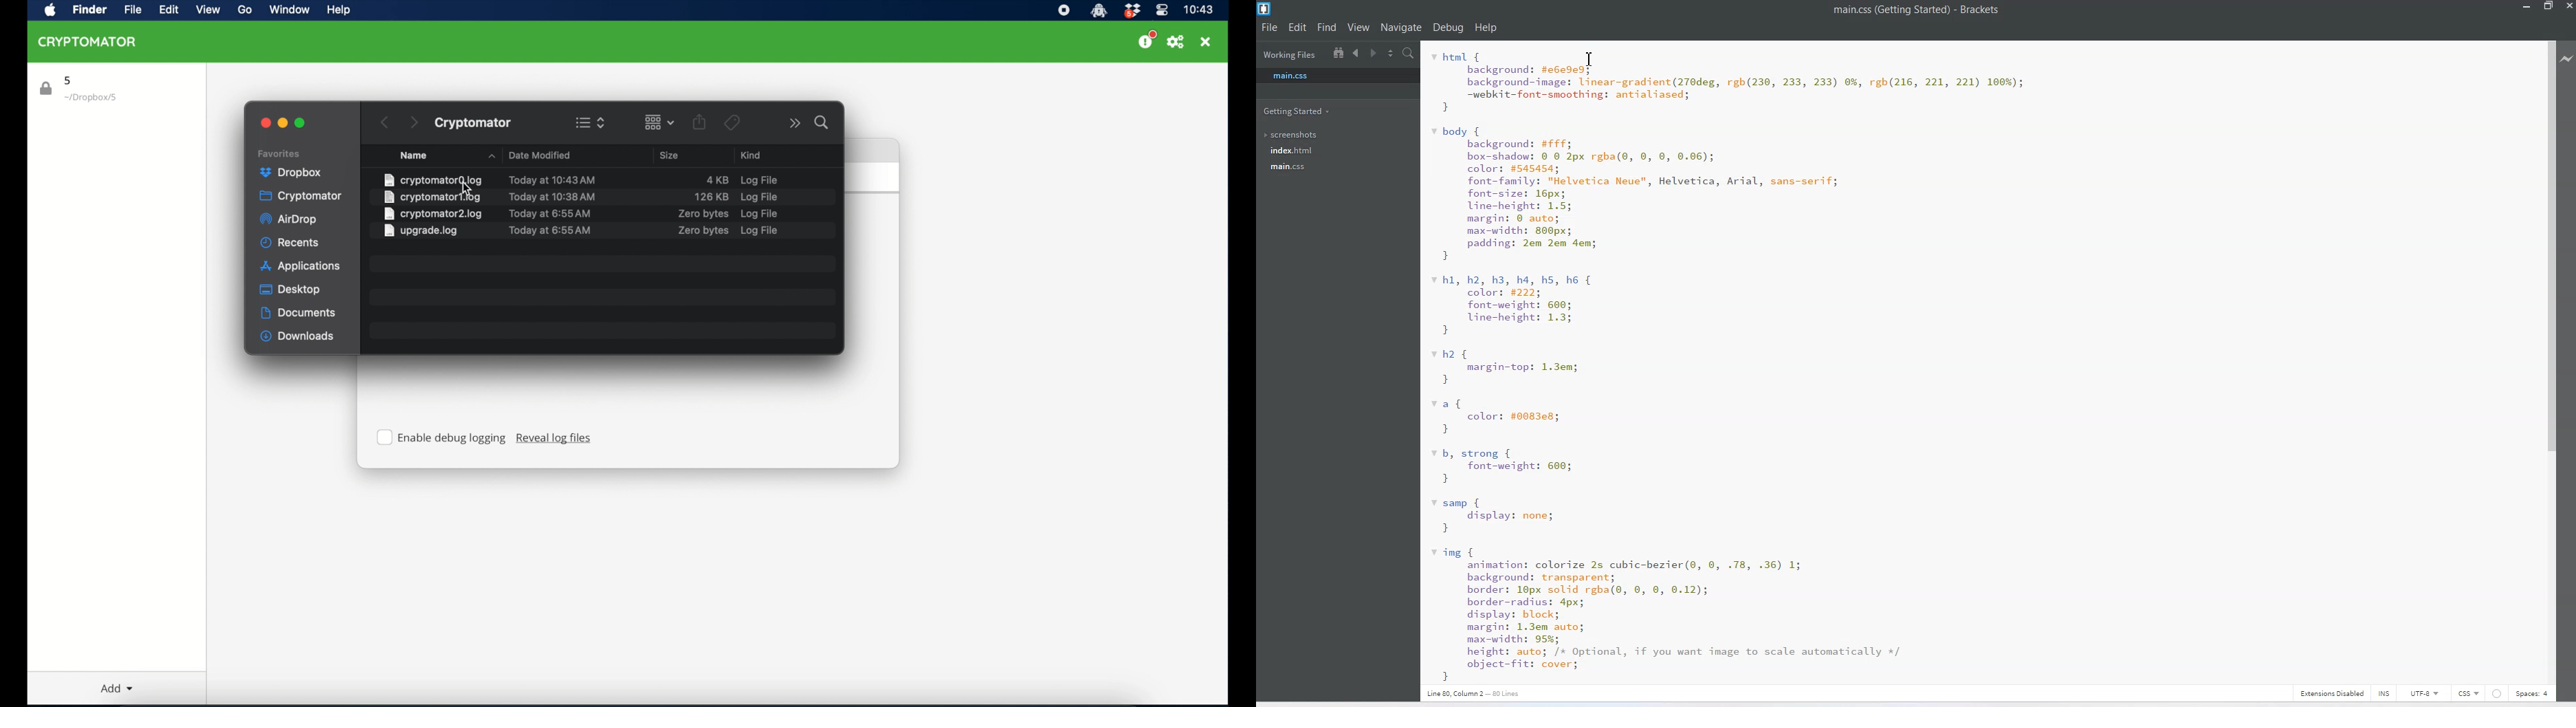 This screenshot has height=728, width=2576. What do you see at coordinates (2549, 7) in the screenshot?
I see `Maximize` at bounding box center [2549, 7].